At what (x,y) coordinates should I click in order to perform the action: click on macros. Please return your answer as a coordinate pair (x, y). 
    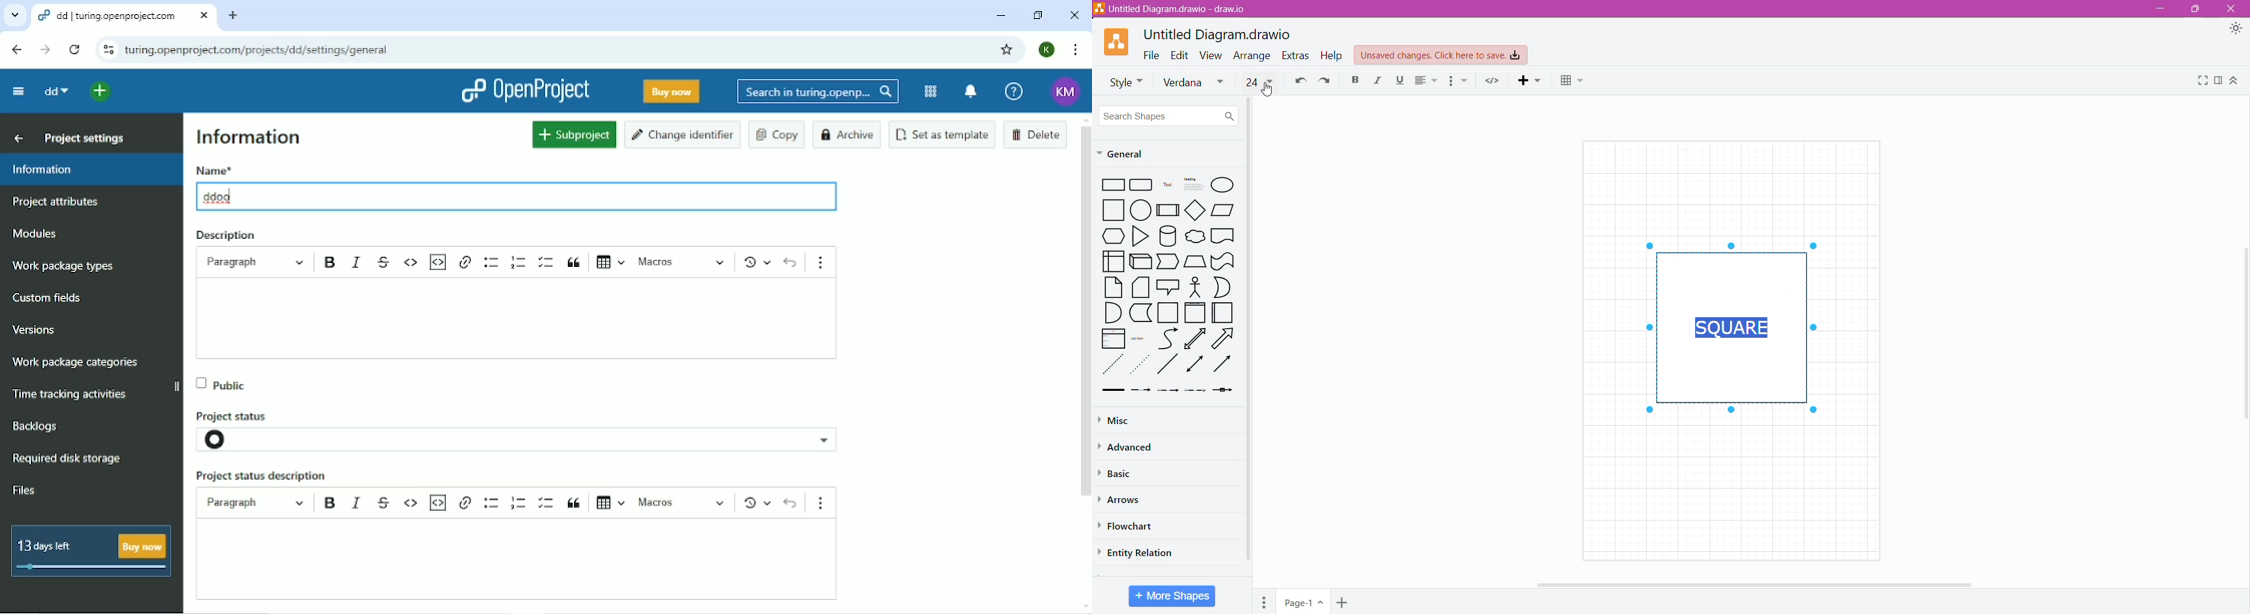
    Looking at the image, I should click on (683, 502).